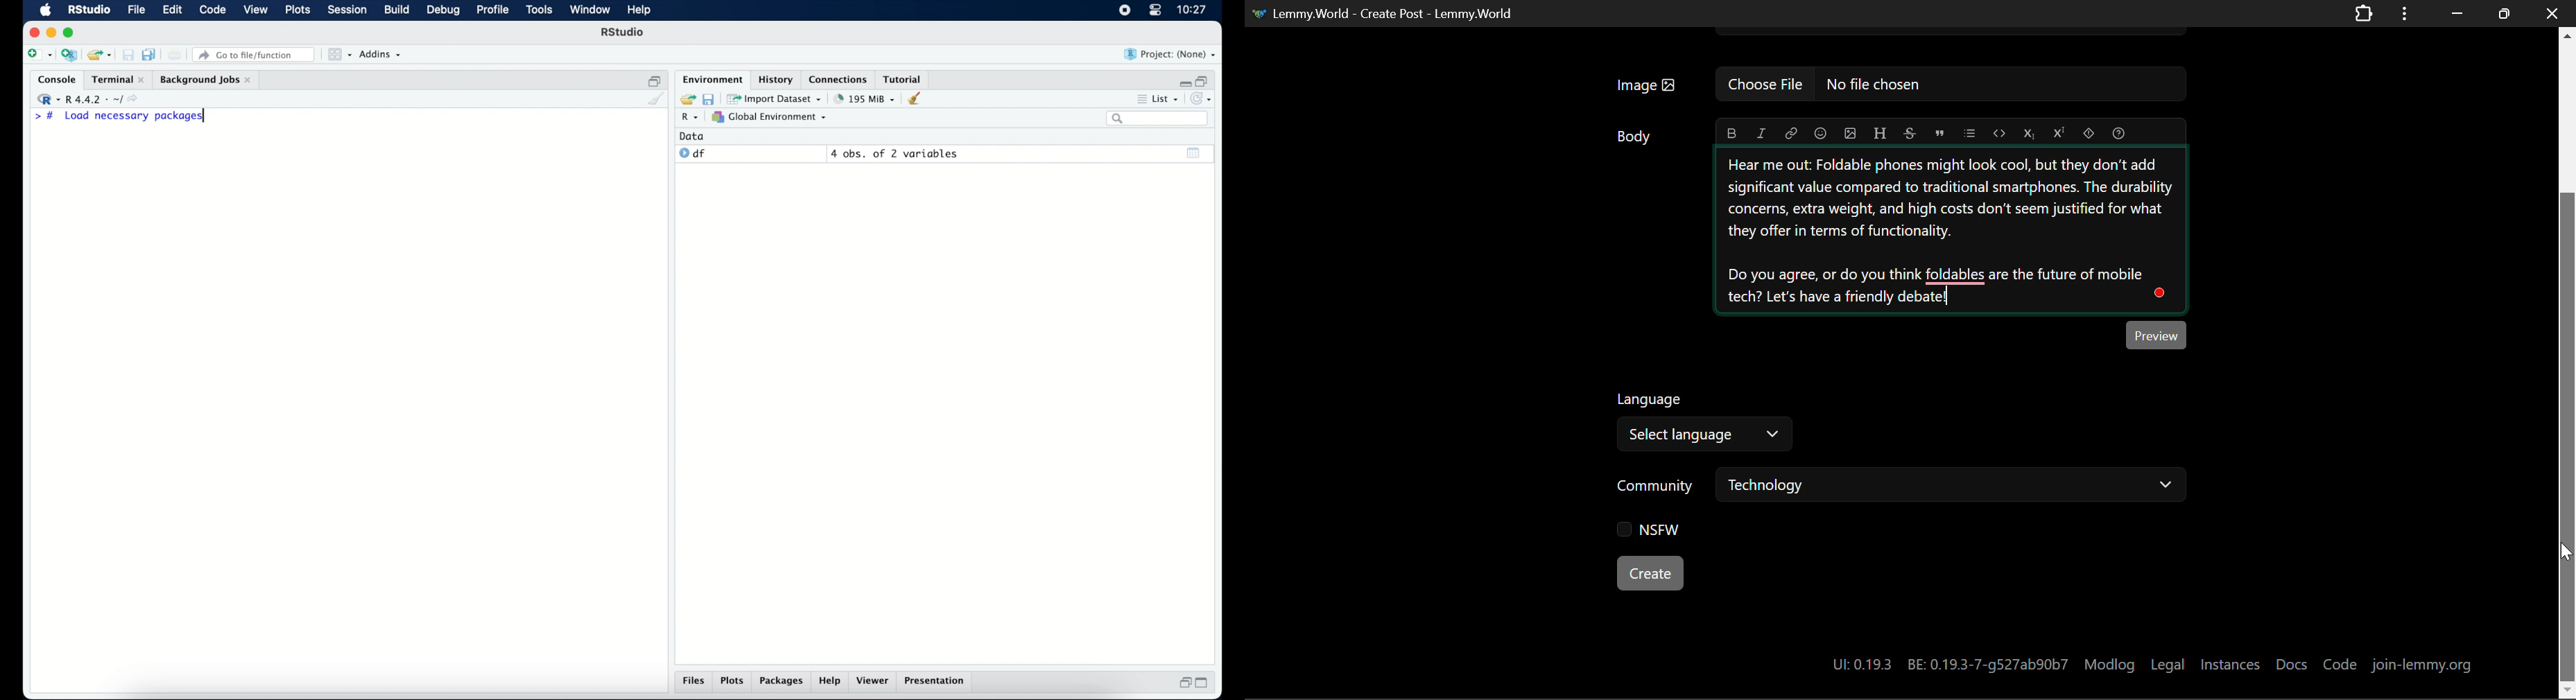 The width and height of the screenshot is (2576, 700). What do you see at coordinates (175, 54) in the screenshot?
I see `print` at bounding box center [175, 54].